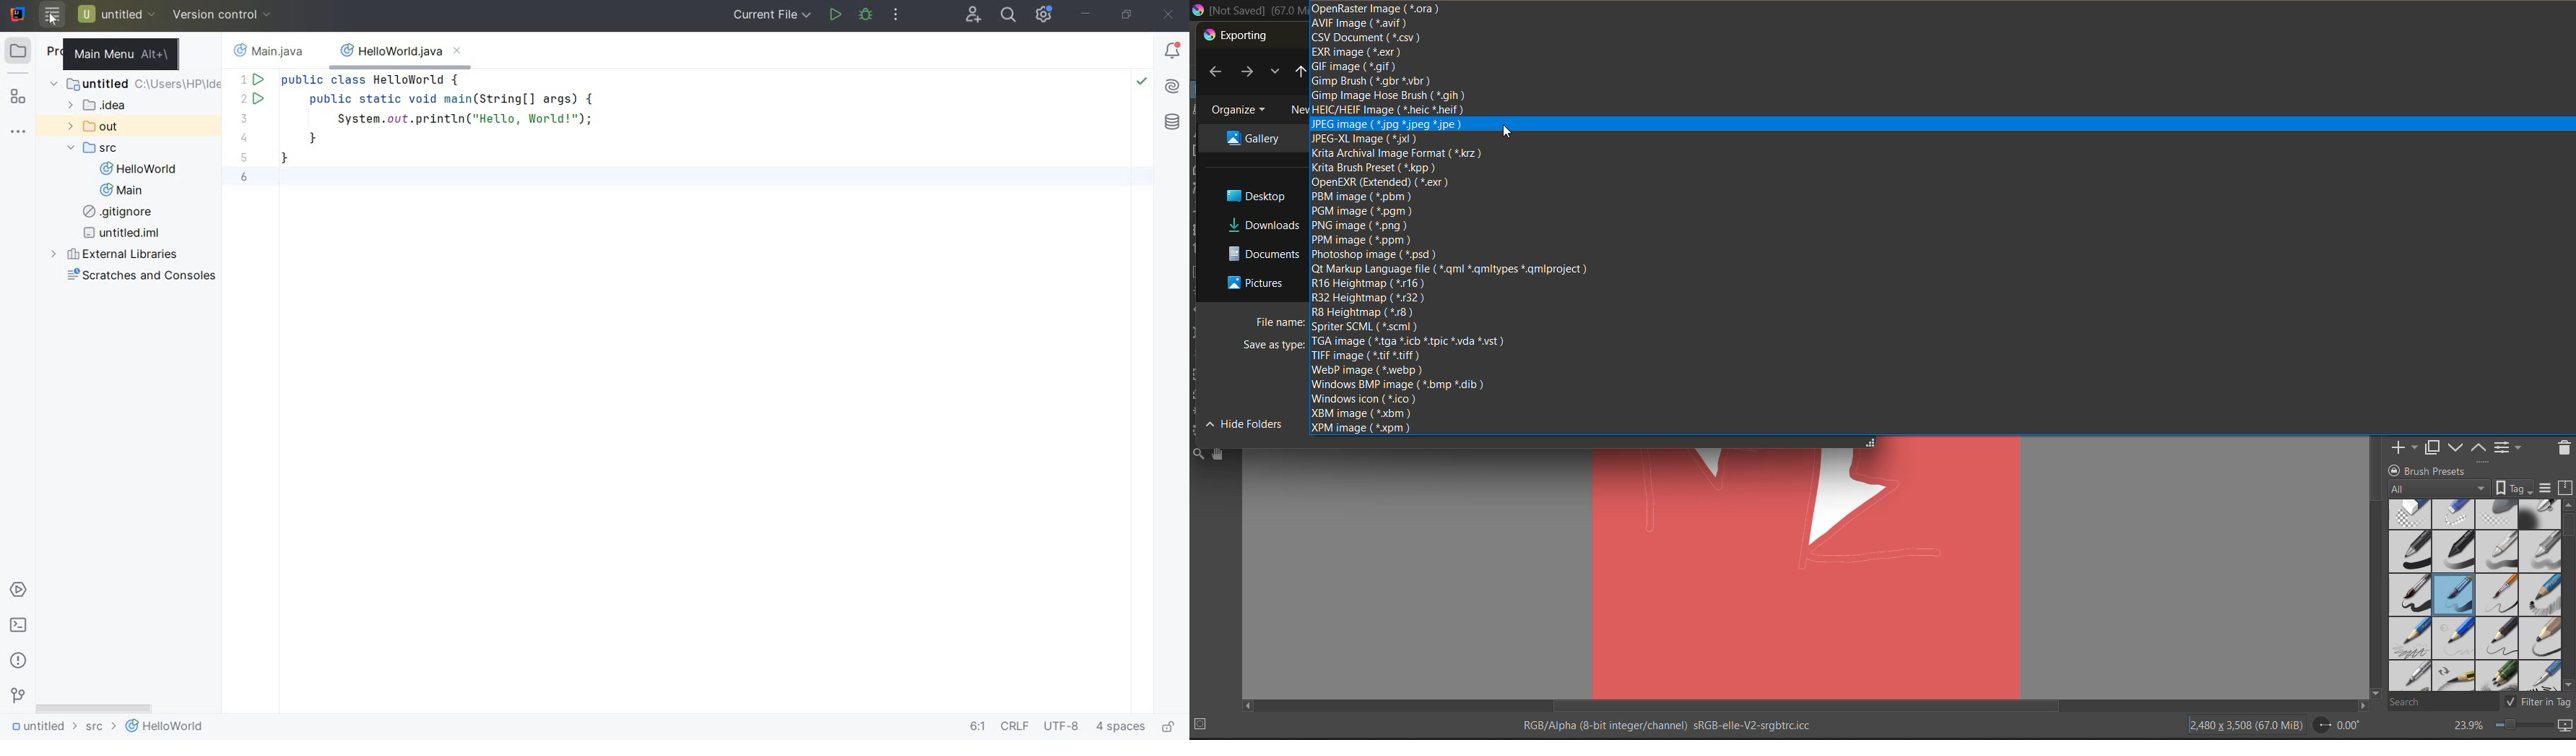 The image size is (2576, 756). What do you see at coordinates (1249, 423) in the screenshot?
I see `Hide folder` at bounding box center [1249, 423].